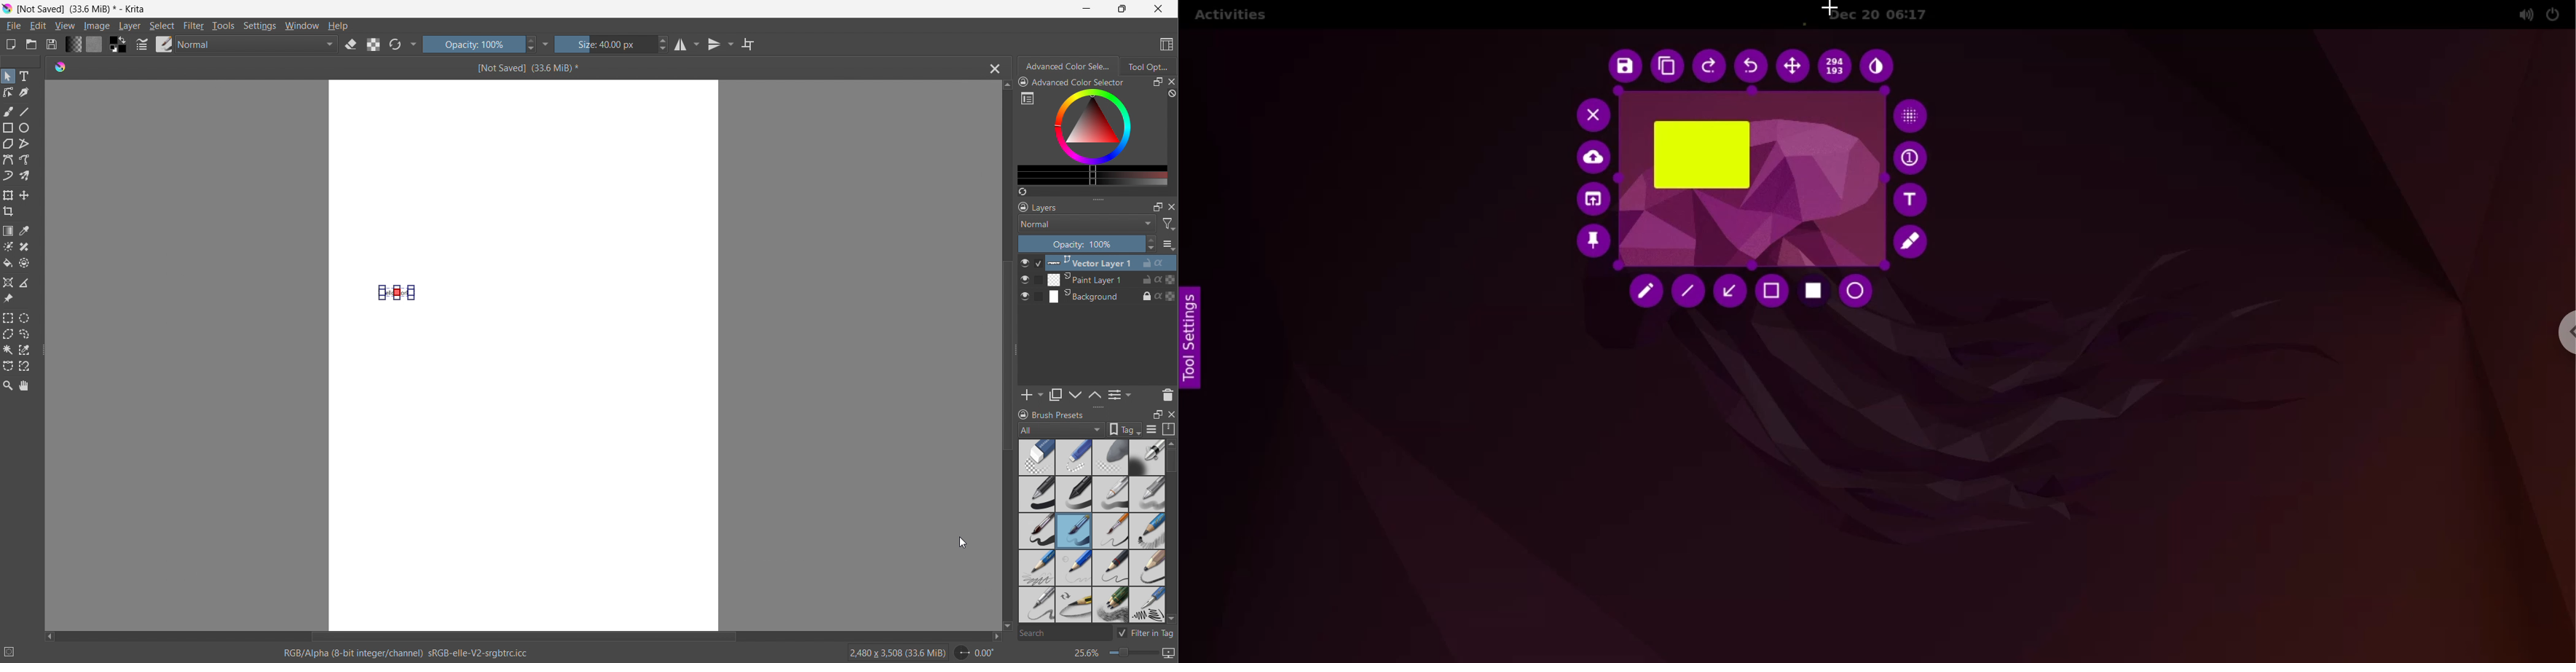  What do you see at coordinates (1075, 568) in the screenshot?
I see `light nib pencil` at bounding box center [1075, 568].